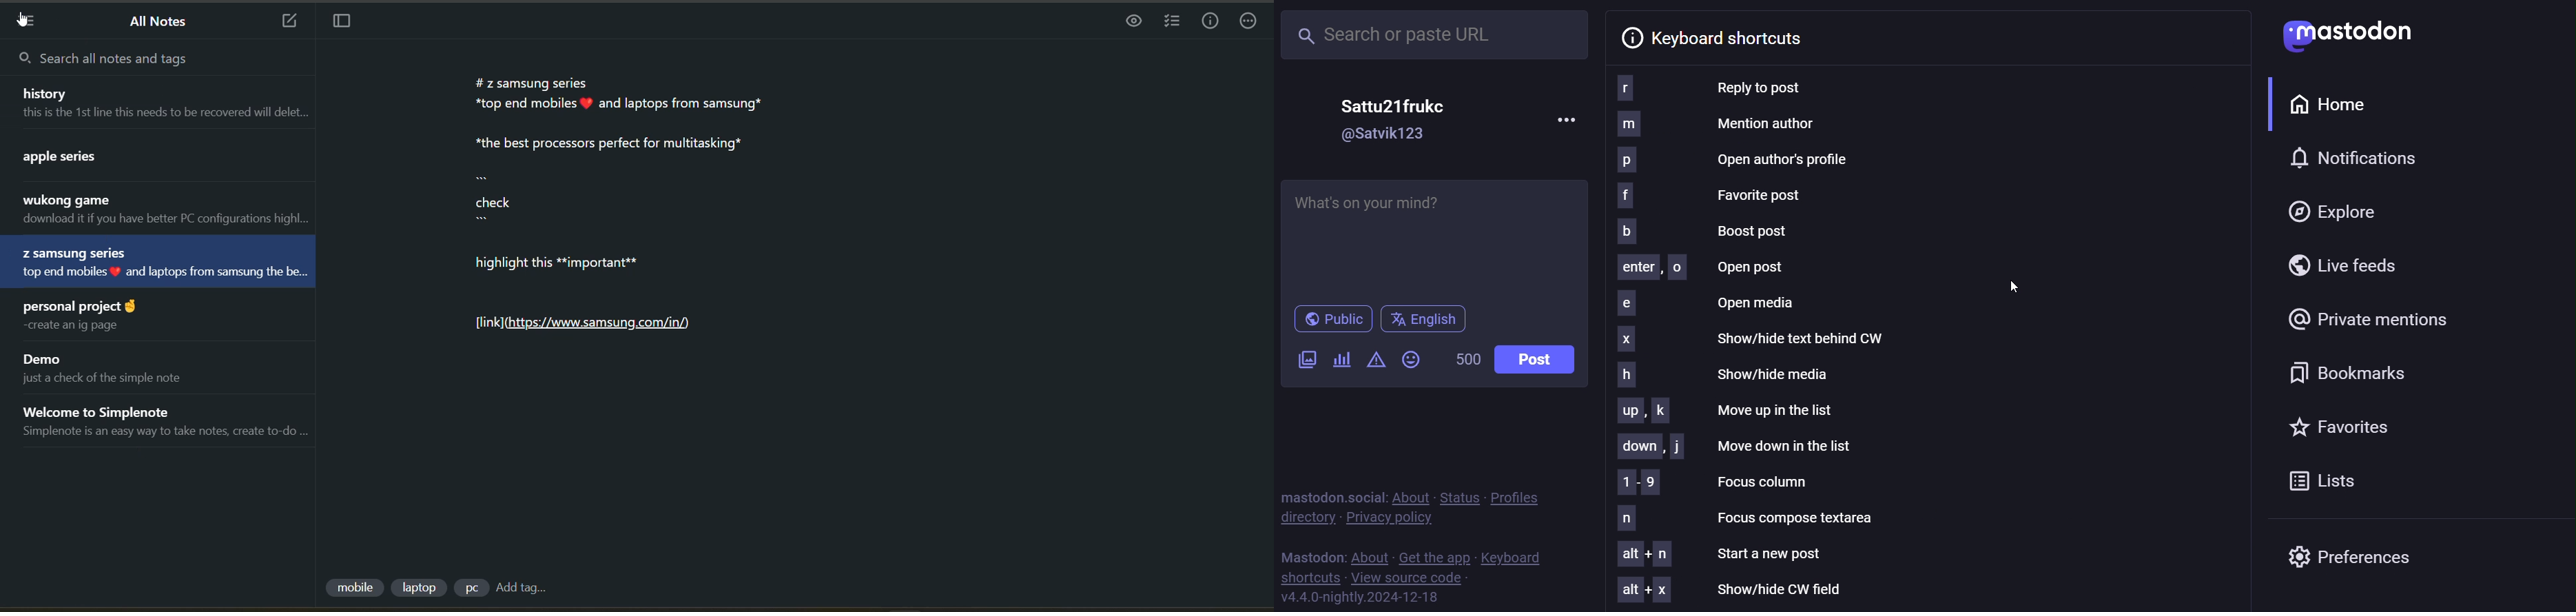 The height and width of the screenshot is (616, 2576). Describe the element at coordinates (1711, 196) in the screenshot. I see `favorite post` at that location.